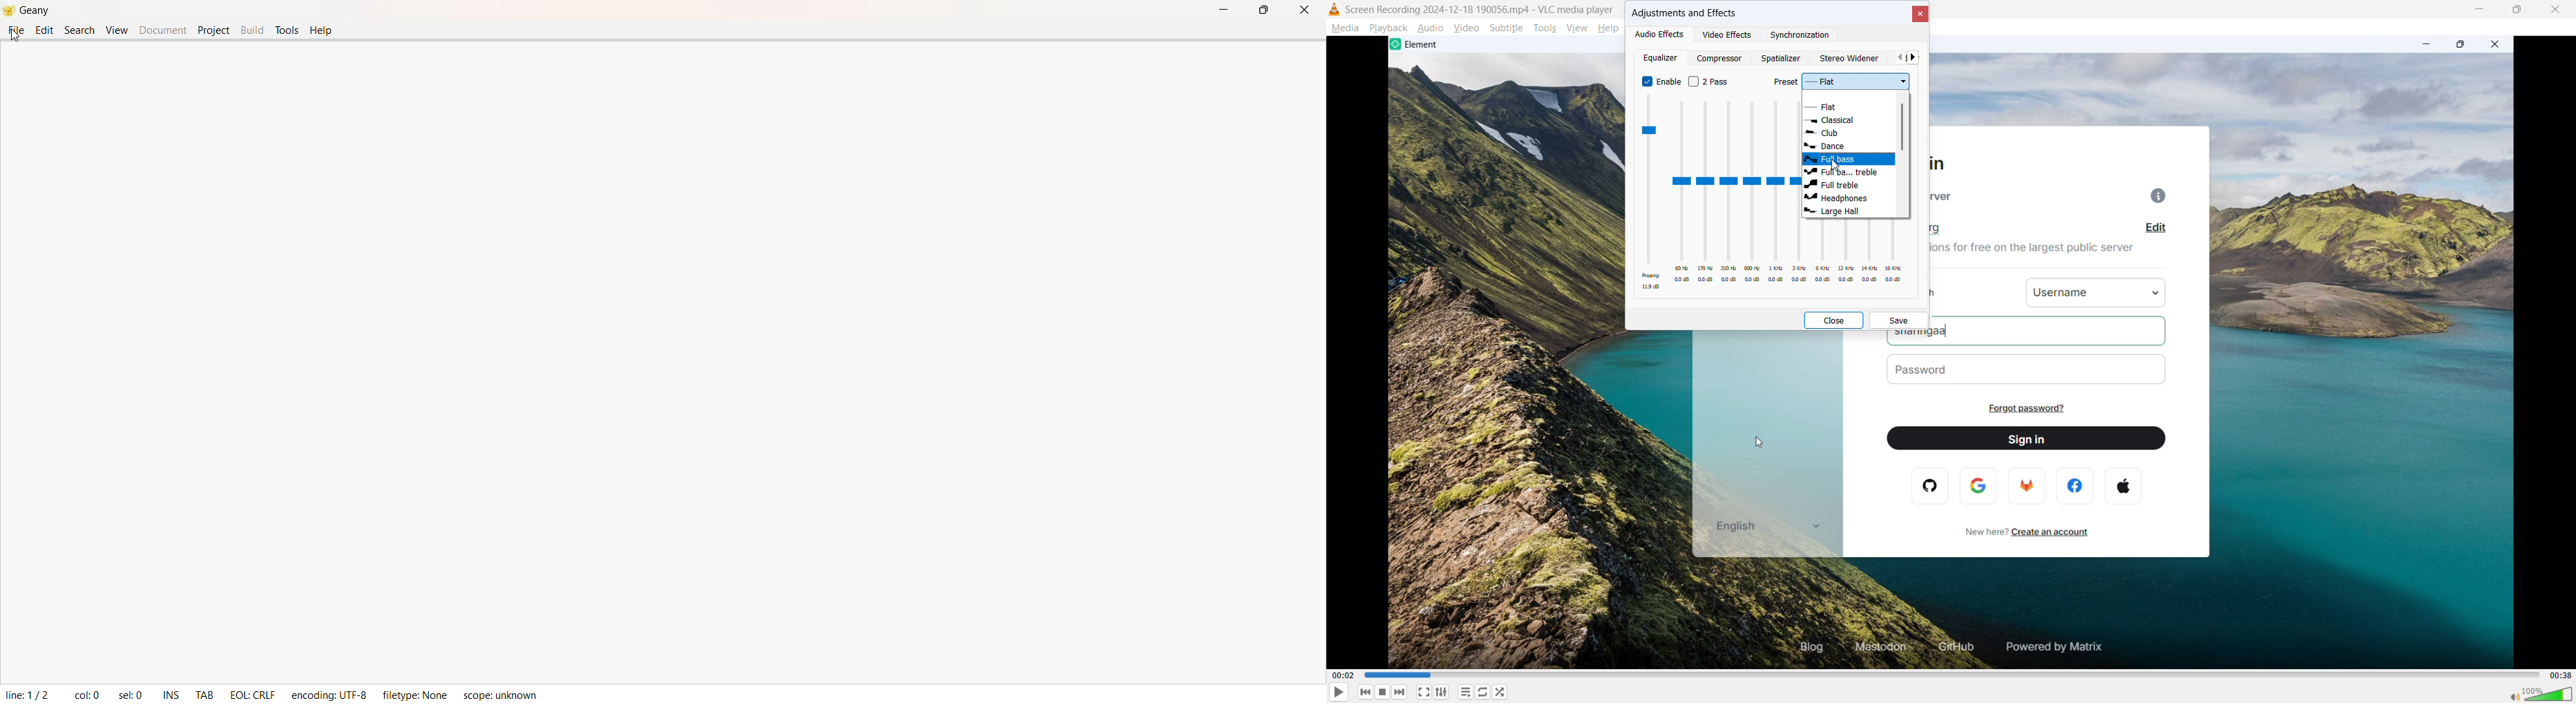 Image resolution: width=2576 pixels, height=728 pixels. I want to click on Audio , so click(1431, 27).